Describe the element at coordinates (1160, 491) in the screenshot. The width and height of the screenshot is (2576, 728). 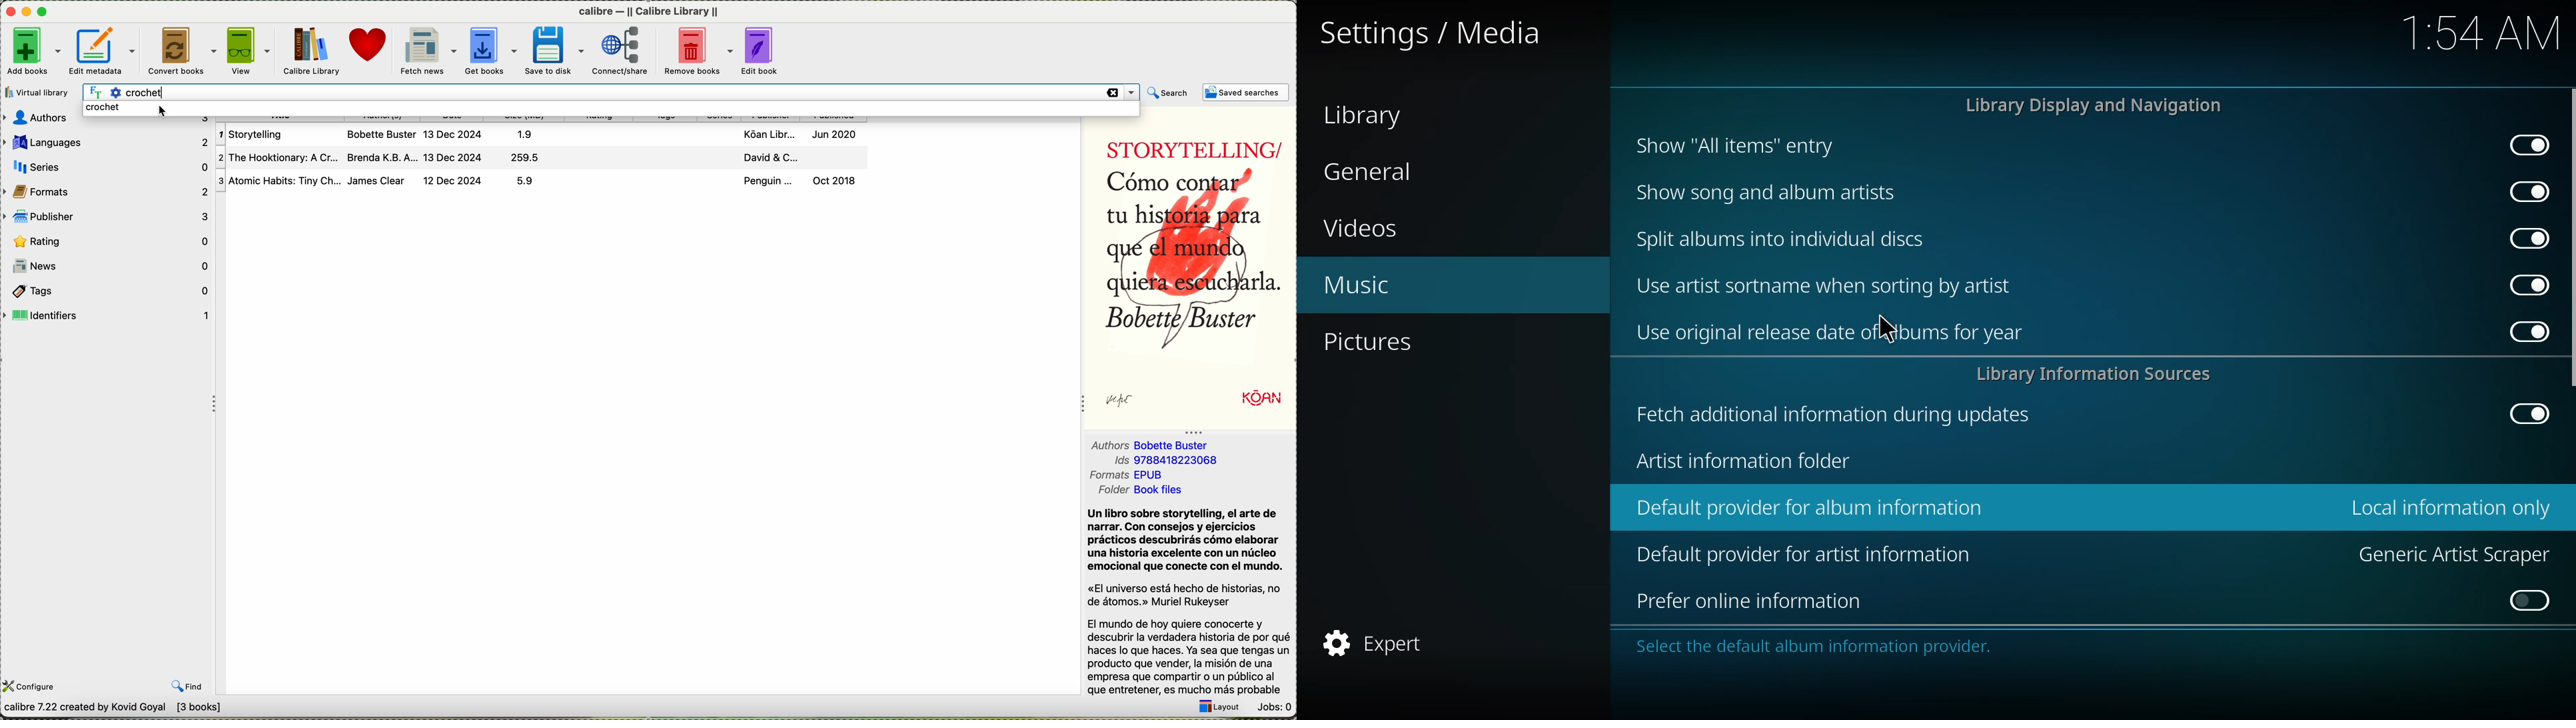
I see `Book Files` at that location.